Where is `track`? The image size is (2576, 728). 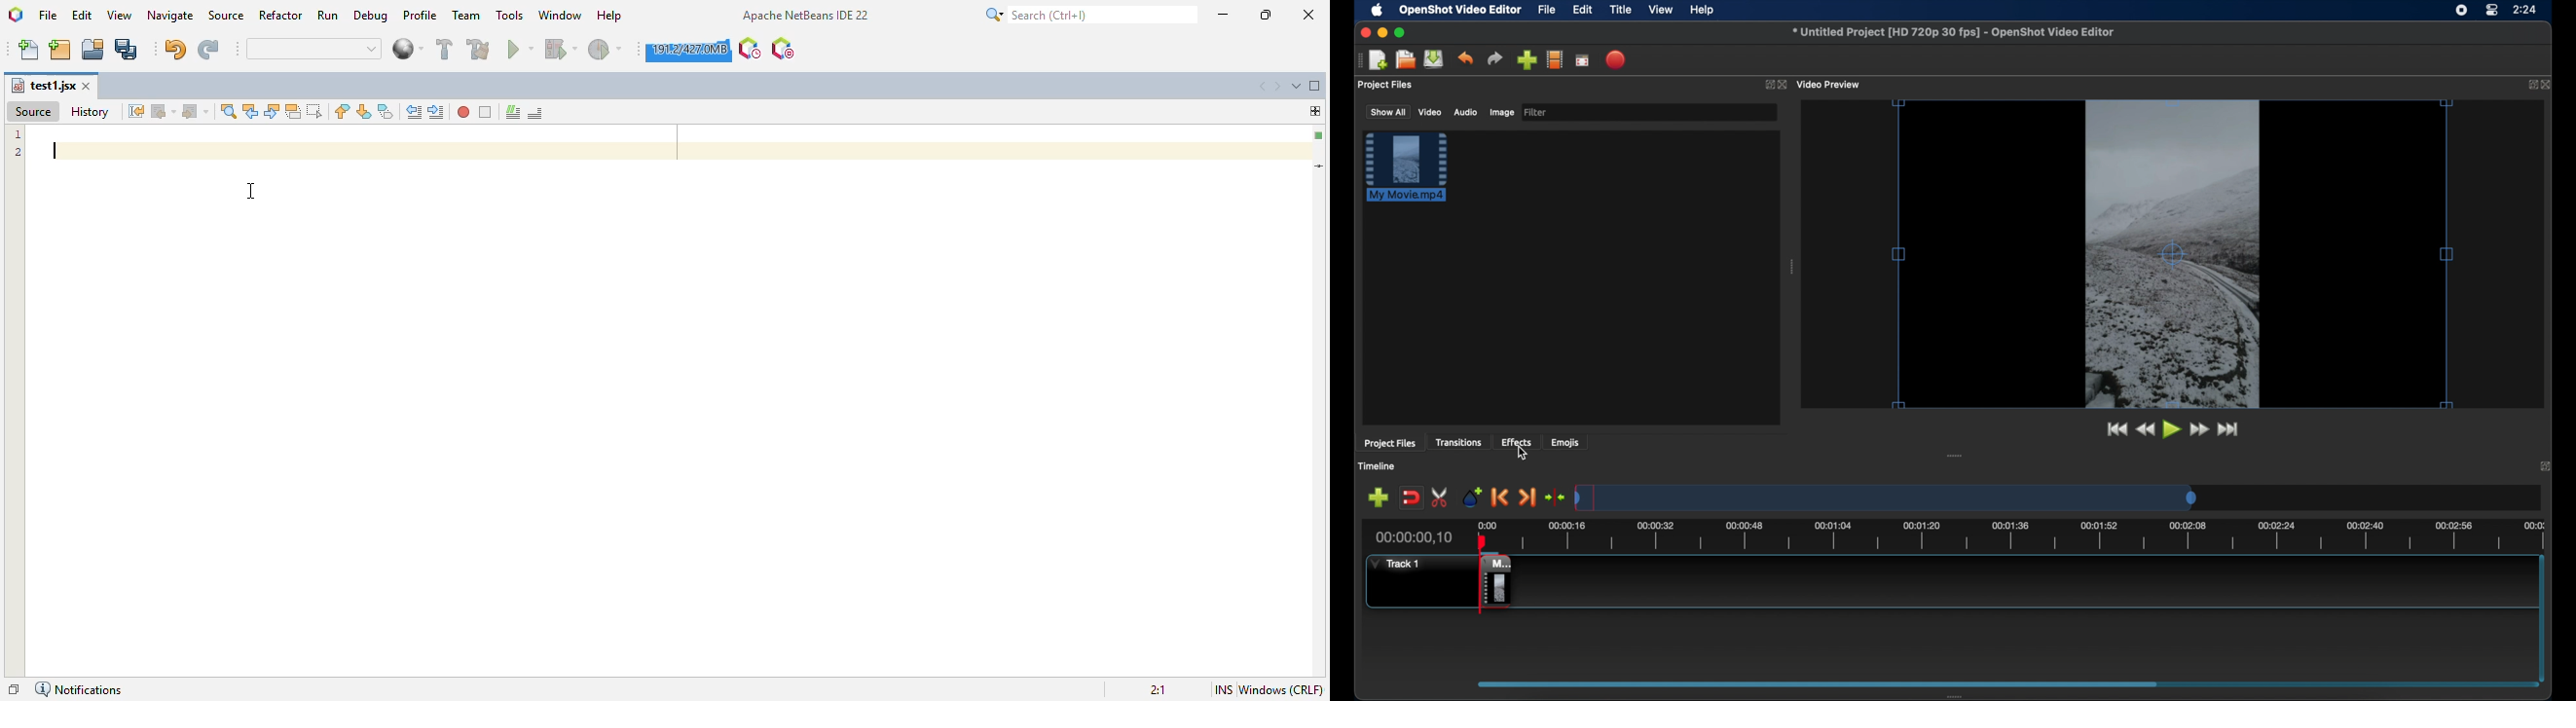
track is located at coordinates (1493, 583).